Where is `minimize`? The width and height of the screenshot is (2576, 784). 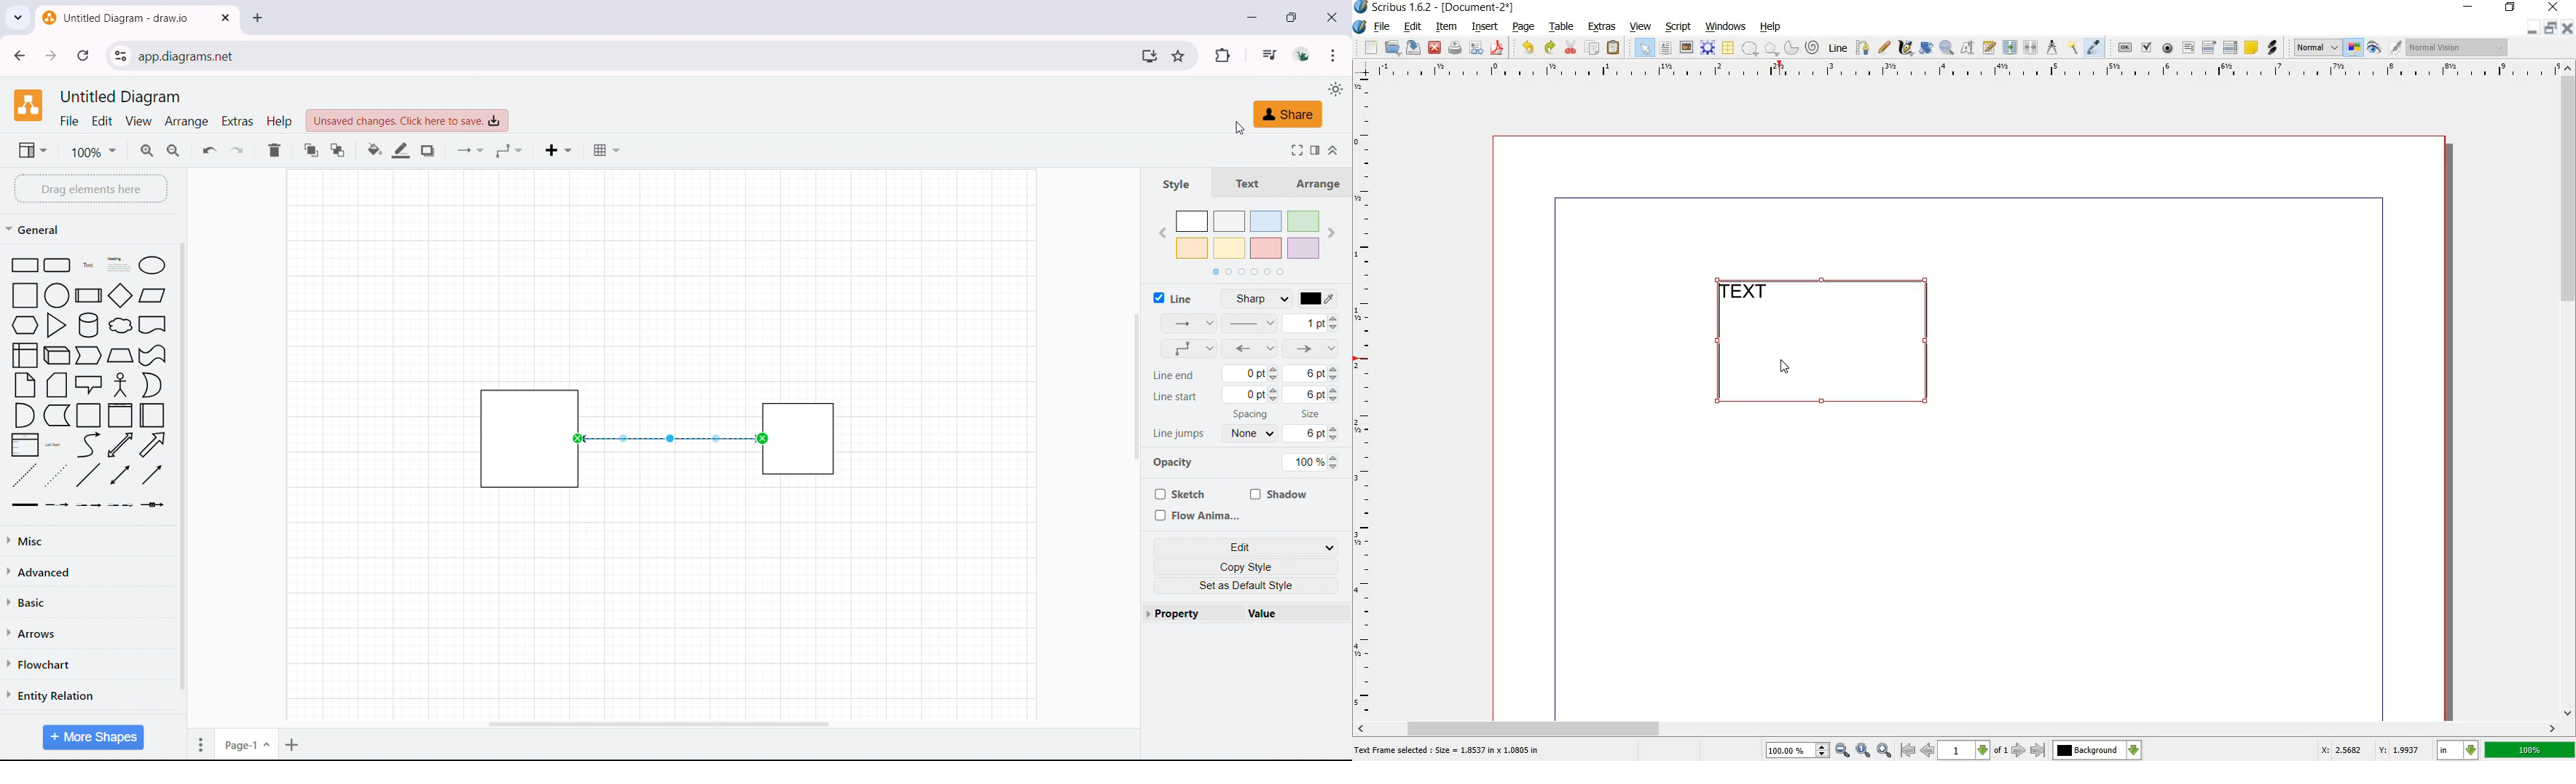 minimize is located at coordinates (2533, 29).